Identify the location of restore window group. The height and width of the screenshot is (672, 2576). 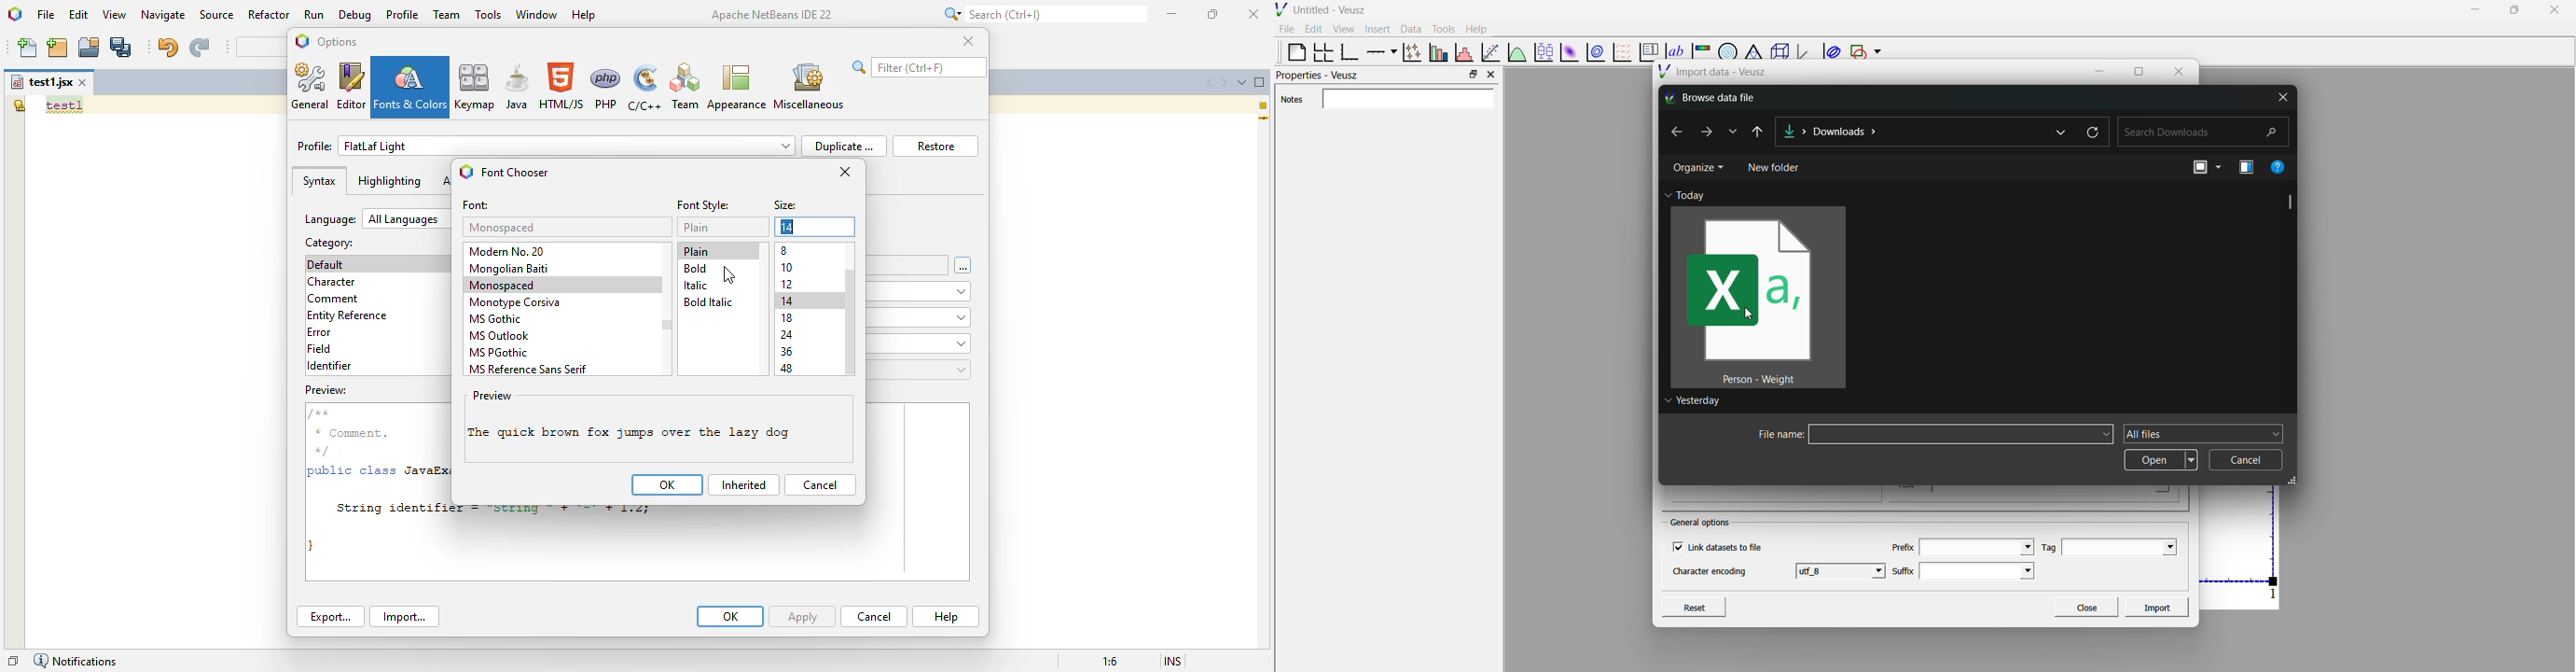
(13, 661).